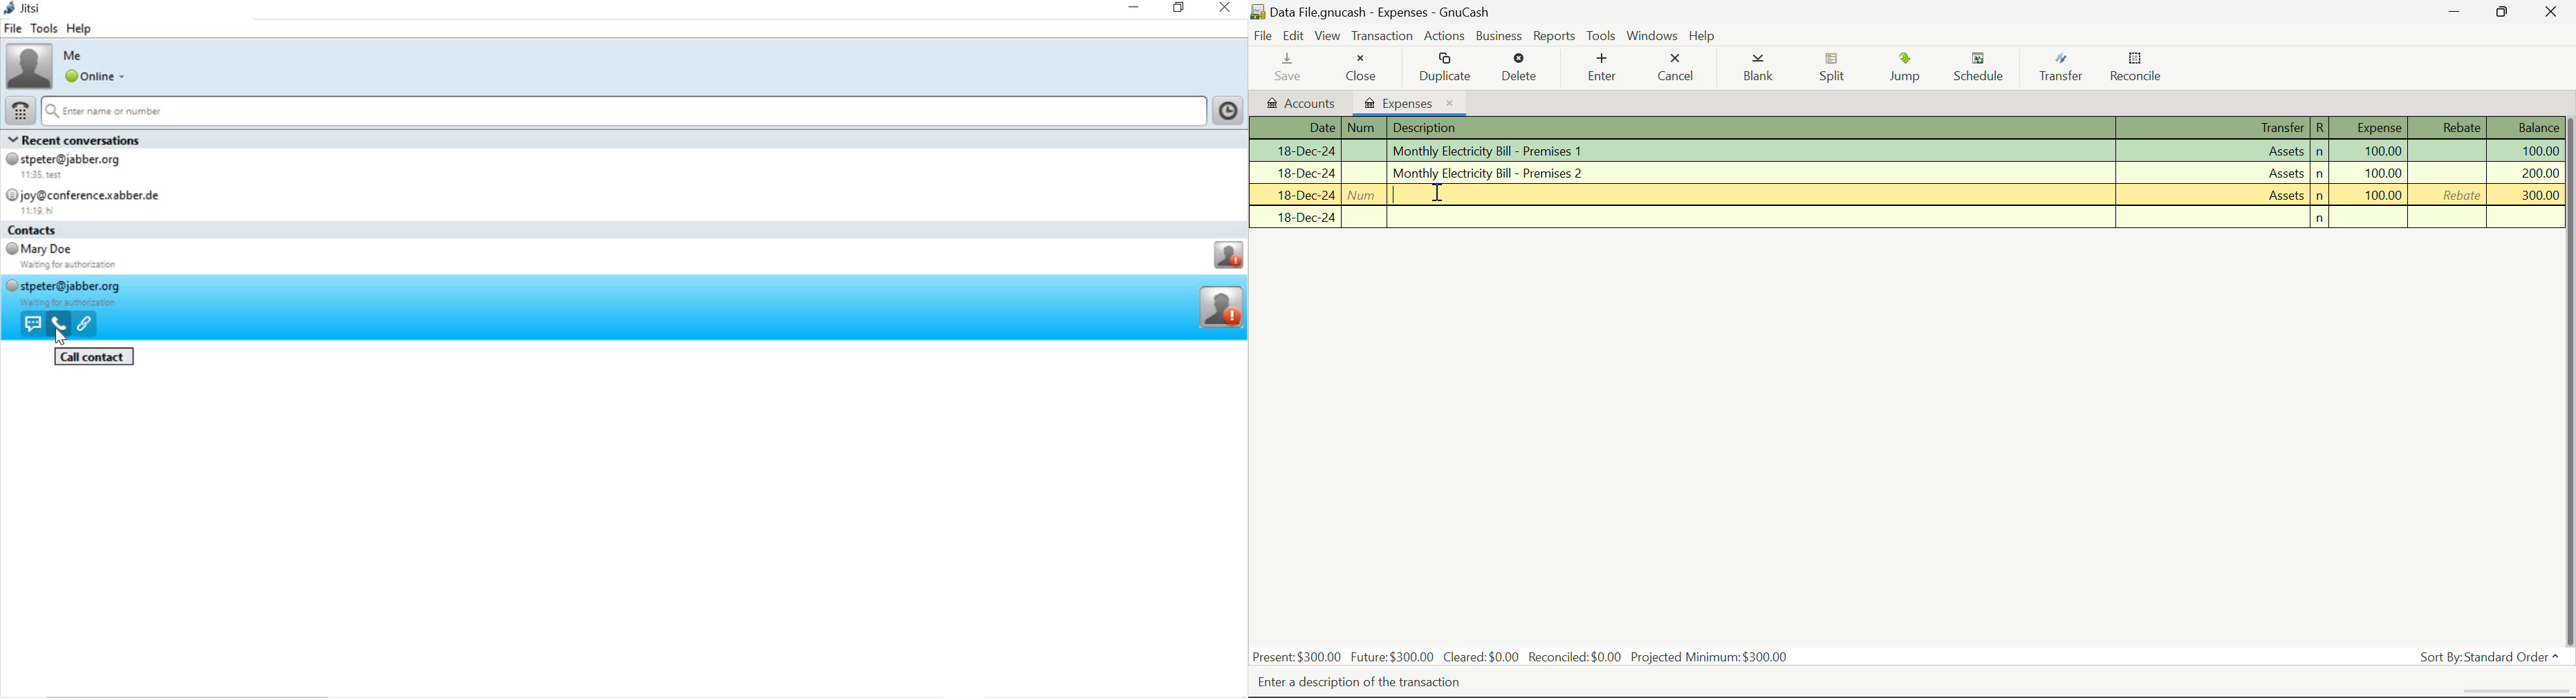 This screenshot has width=2576, height=700. I want to click on Jump , so click(1911, 70).